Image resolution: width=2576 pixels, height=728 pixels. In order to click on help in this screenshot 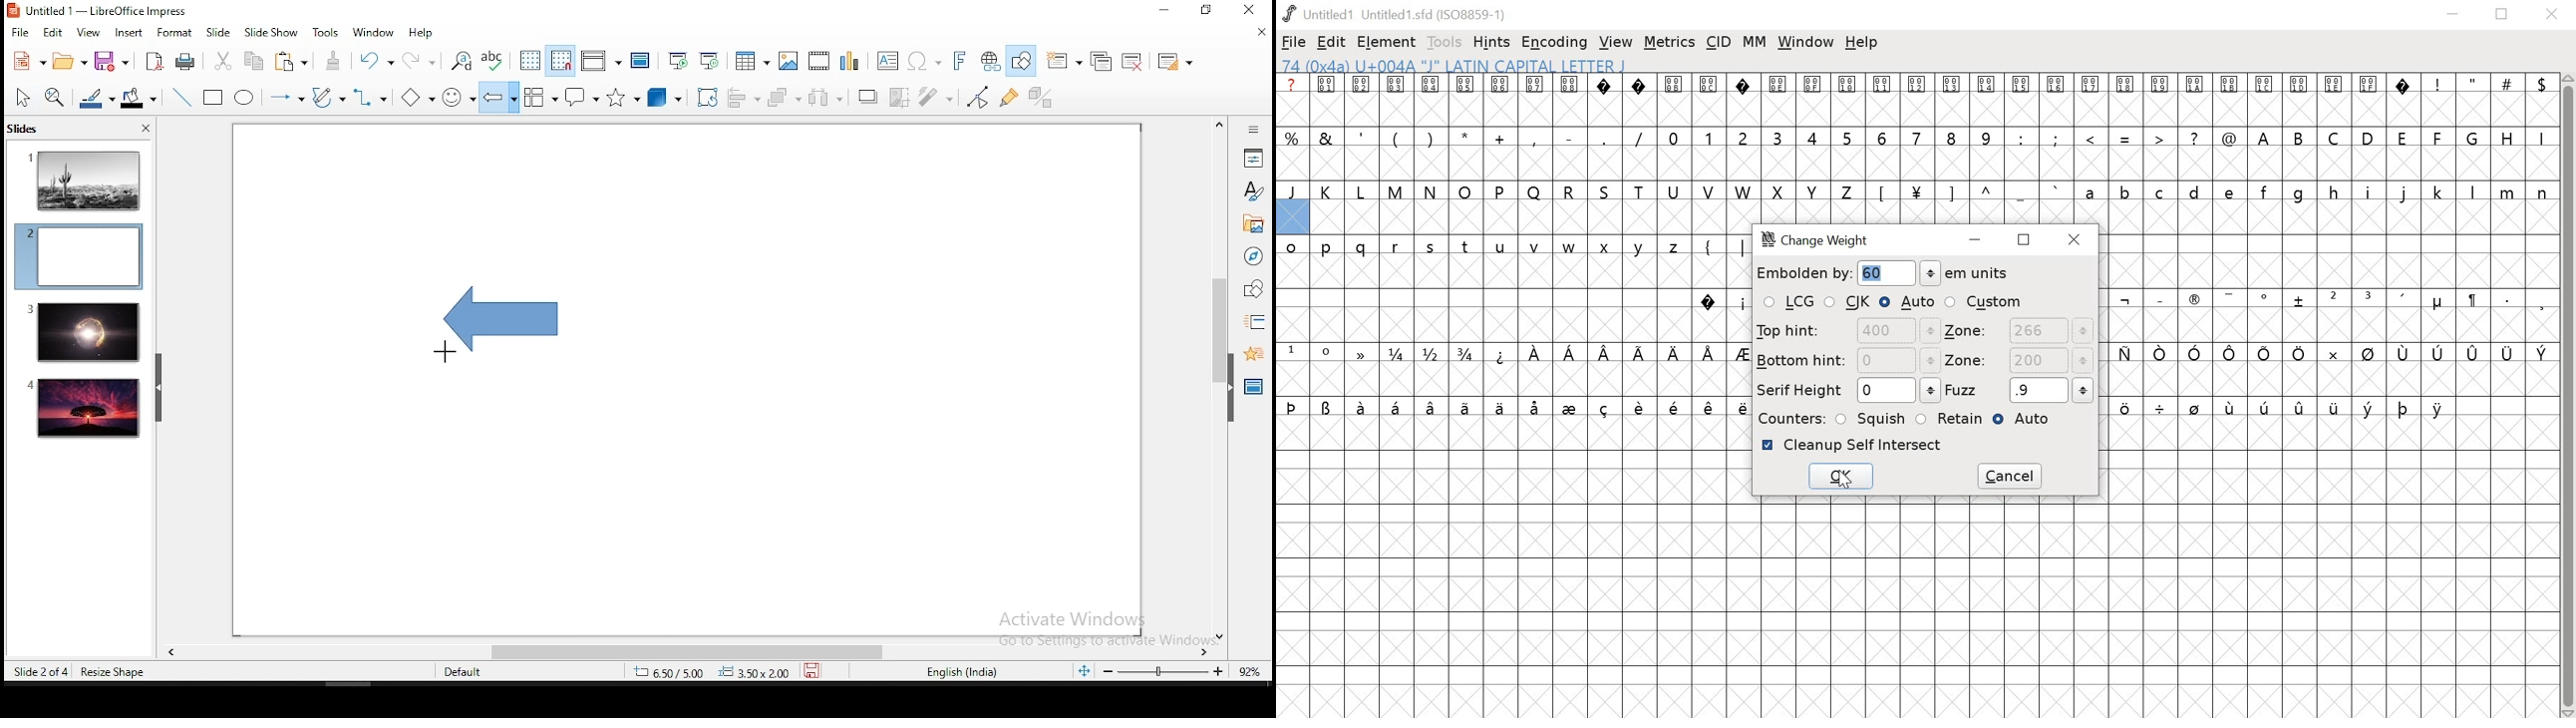, I will do `click(423, 33)`.